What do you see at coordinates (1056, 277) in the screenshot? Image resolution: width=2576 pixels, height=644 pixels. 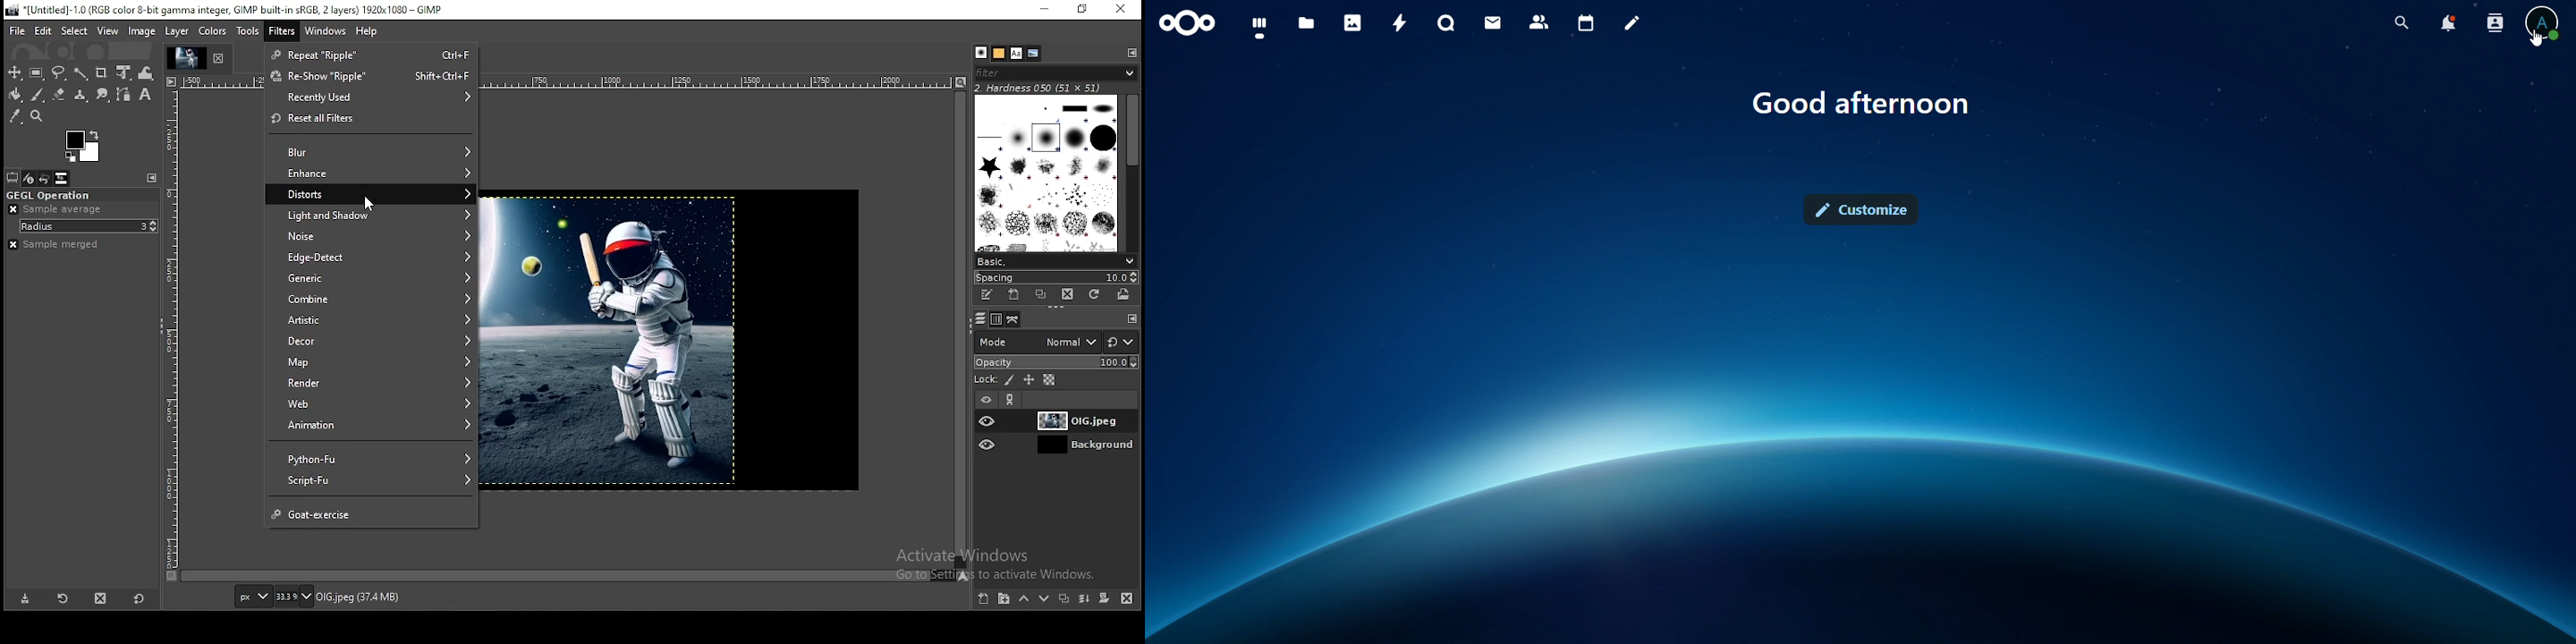 I see `spacing` at bounding box center [1056, 277].